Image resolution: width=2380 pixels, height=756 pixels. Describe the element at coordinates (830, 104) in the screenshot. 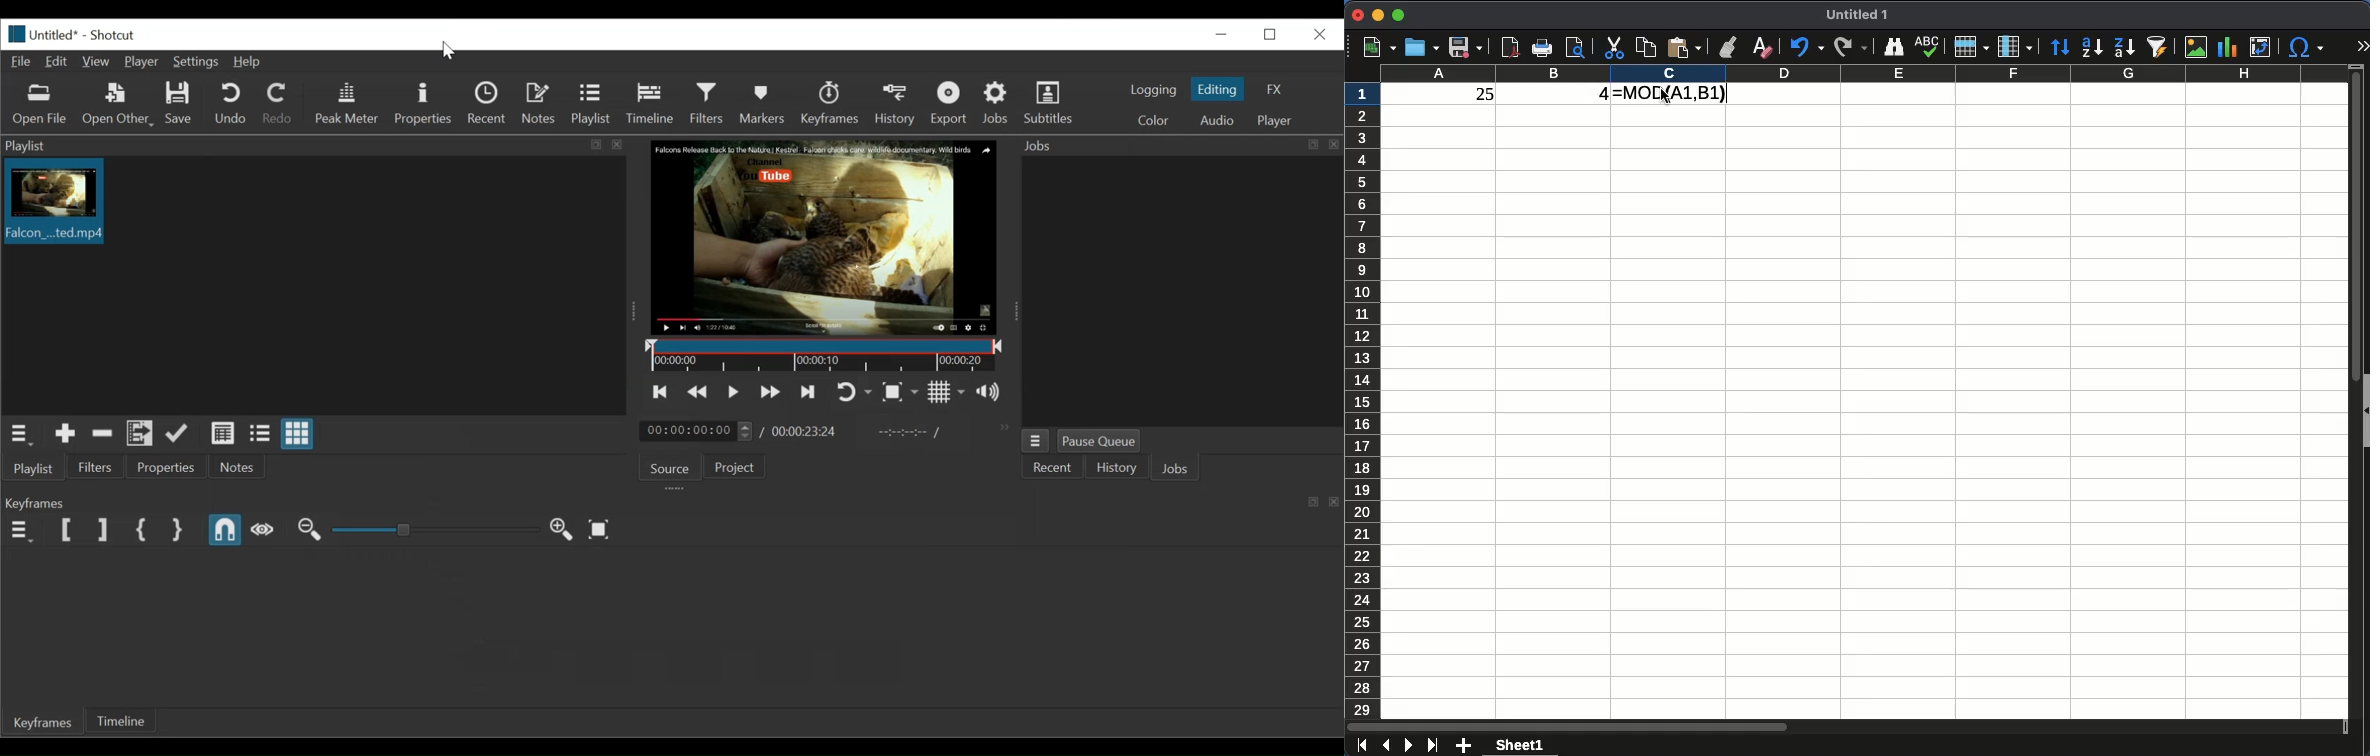

I see `Keyframe` at that location.